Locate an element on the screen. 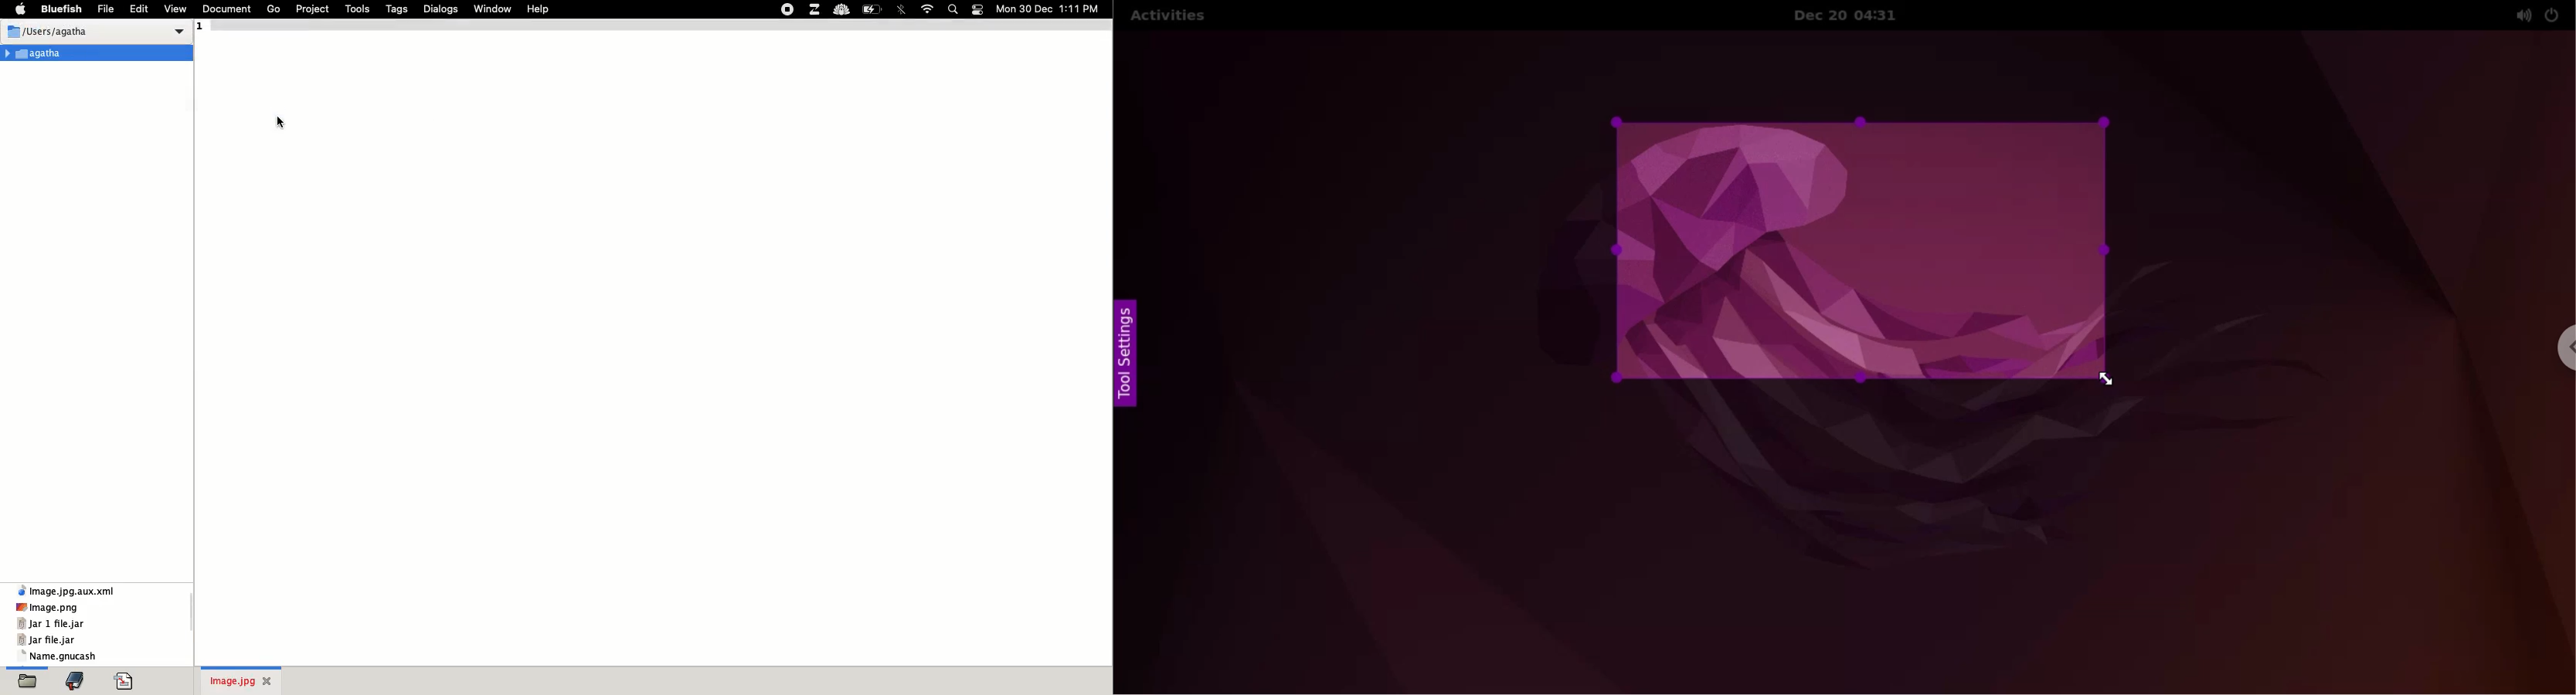  Mon 30 Dec 1:11 PM is located at coordinates (1048, 8).